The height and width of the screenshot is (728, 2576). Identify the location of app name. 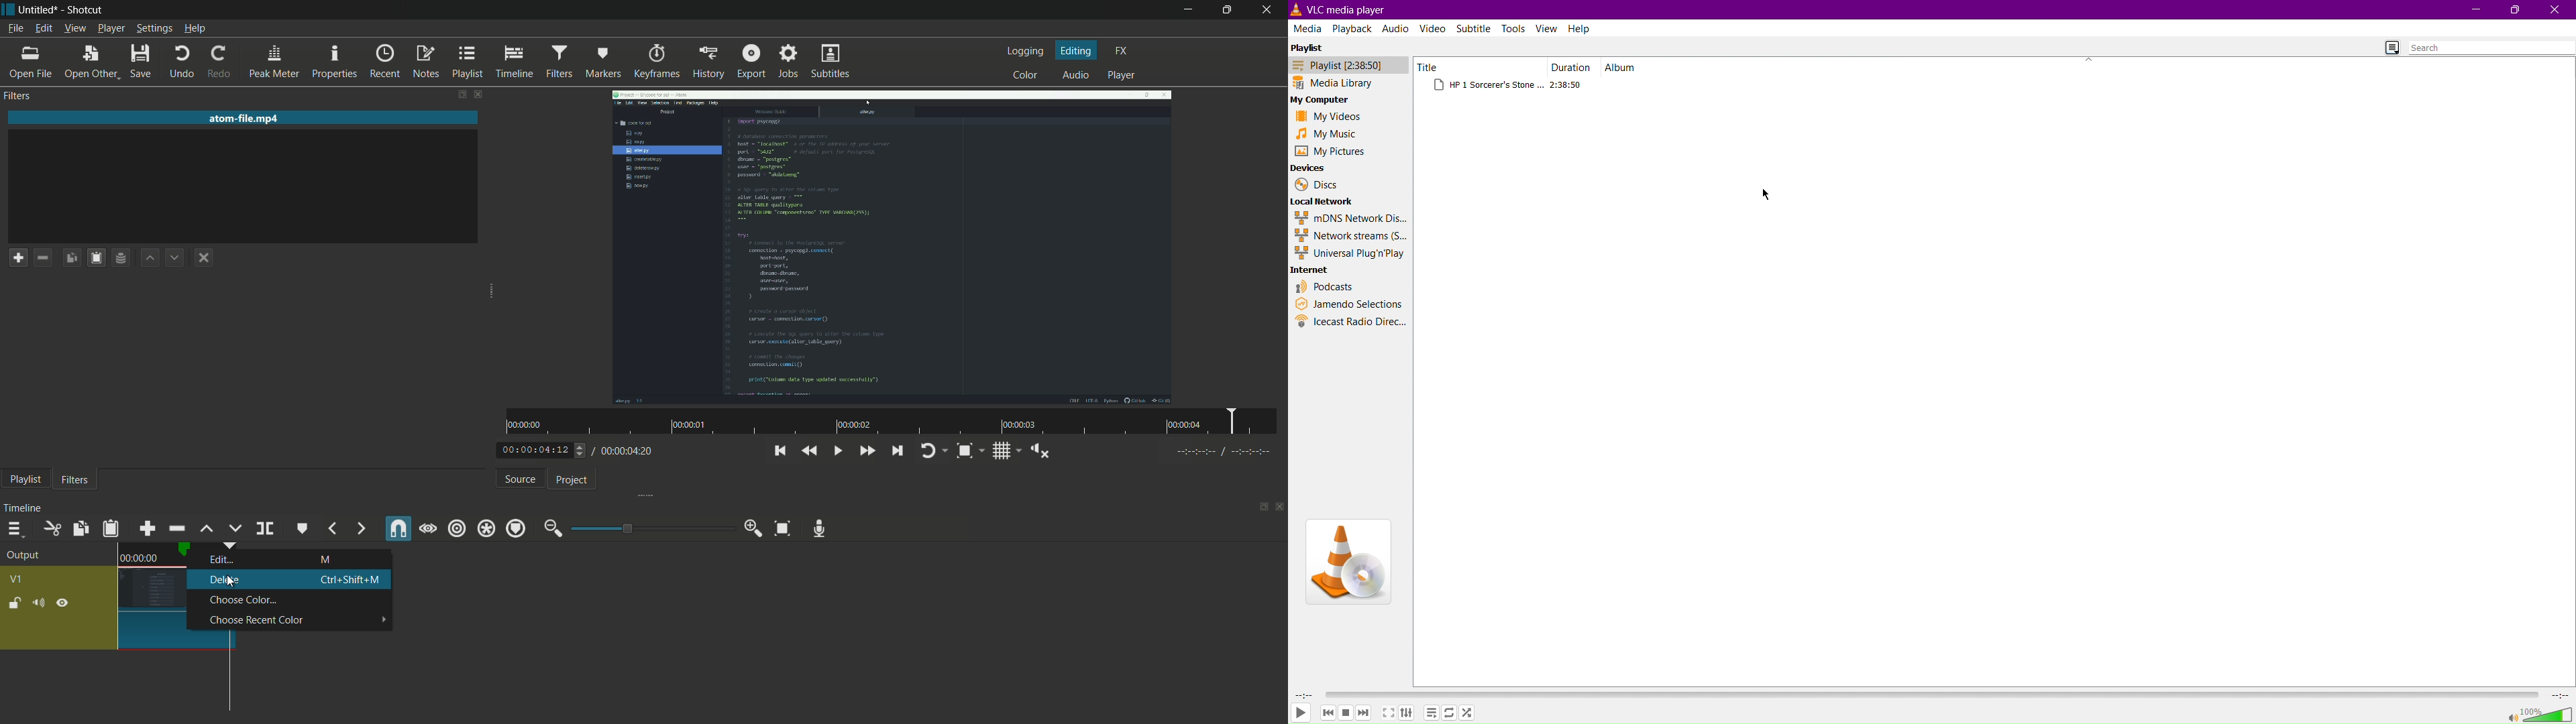
(85, 10).